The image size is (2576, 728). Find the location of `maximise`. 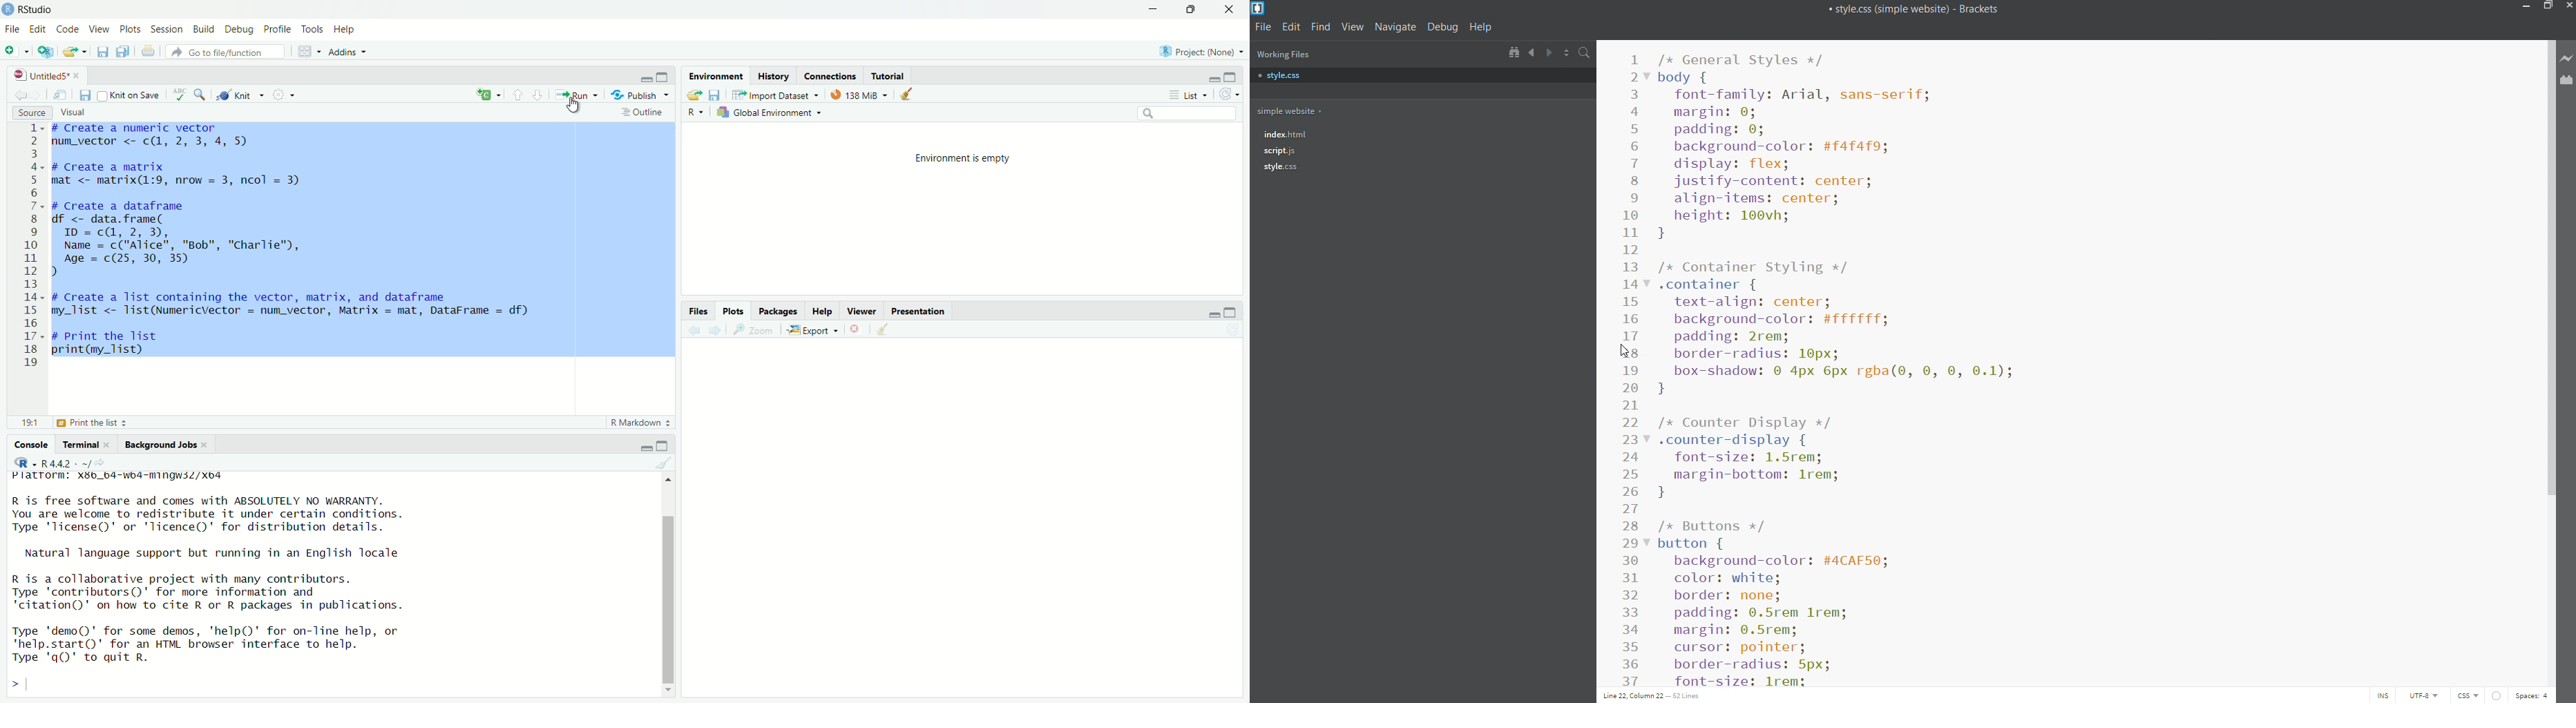

maximise is located at coordinates (1190, 10).